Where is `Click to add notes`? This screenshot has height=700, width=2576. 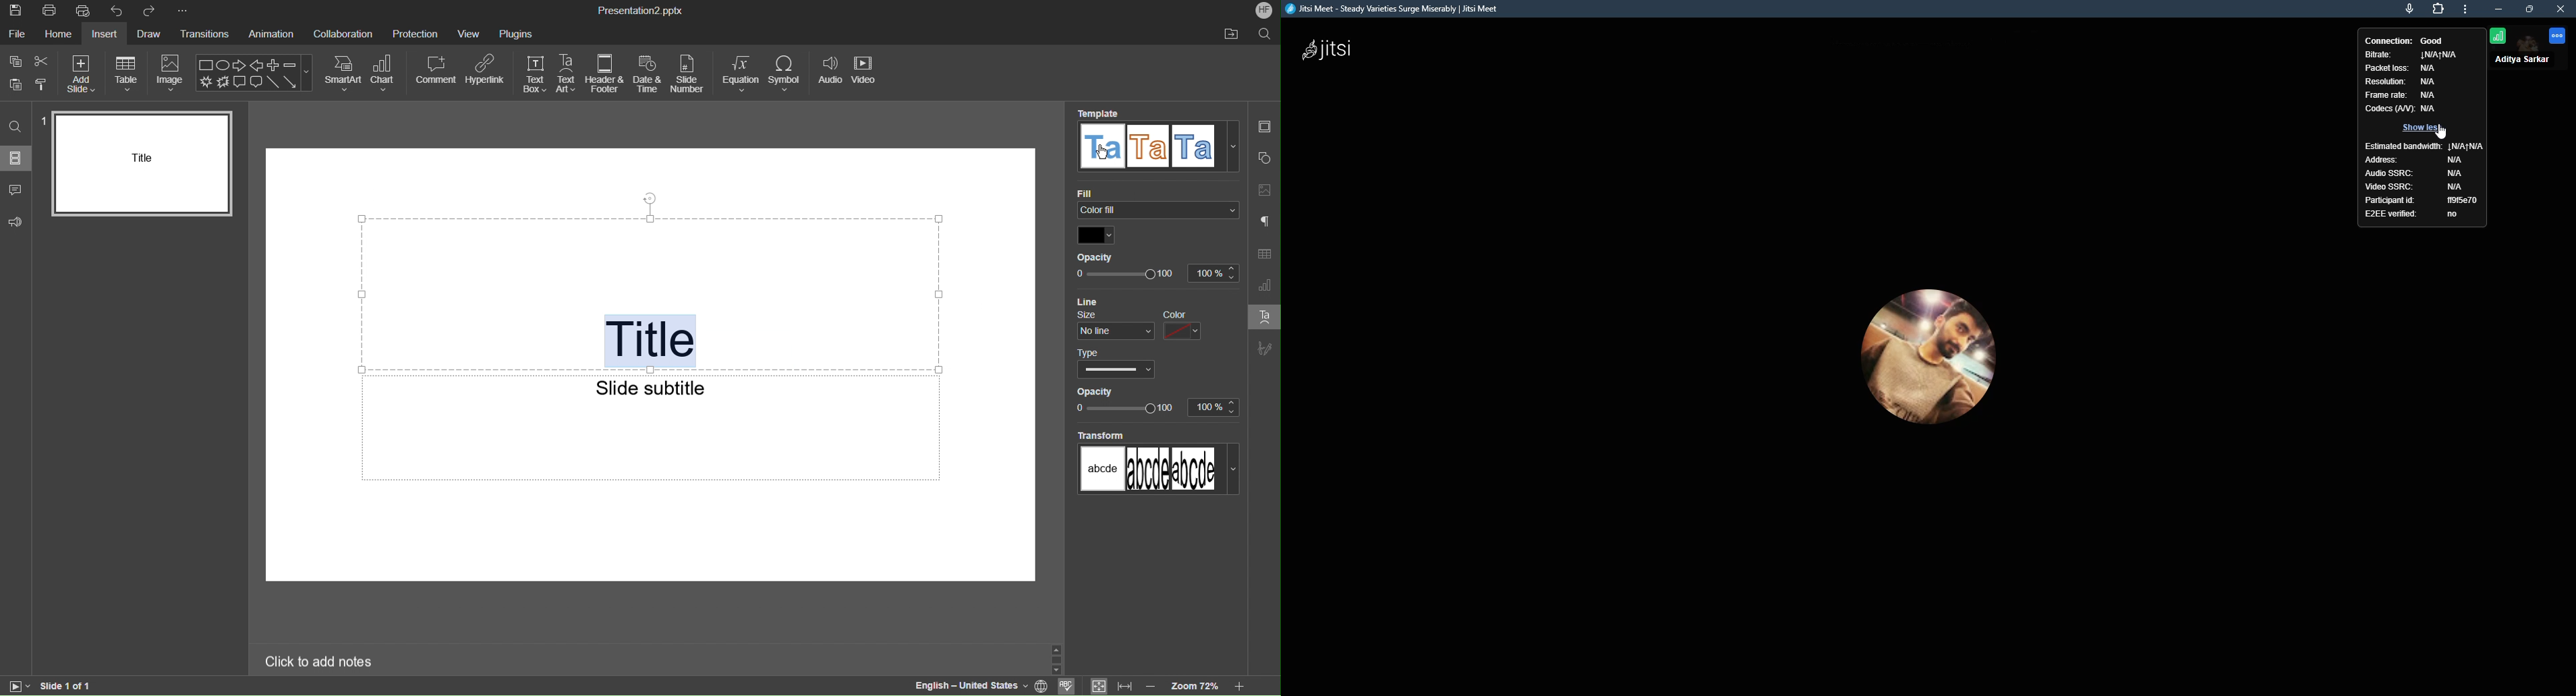 Click to add notes is located at coordinates (319, 663).